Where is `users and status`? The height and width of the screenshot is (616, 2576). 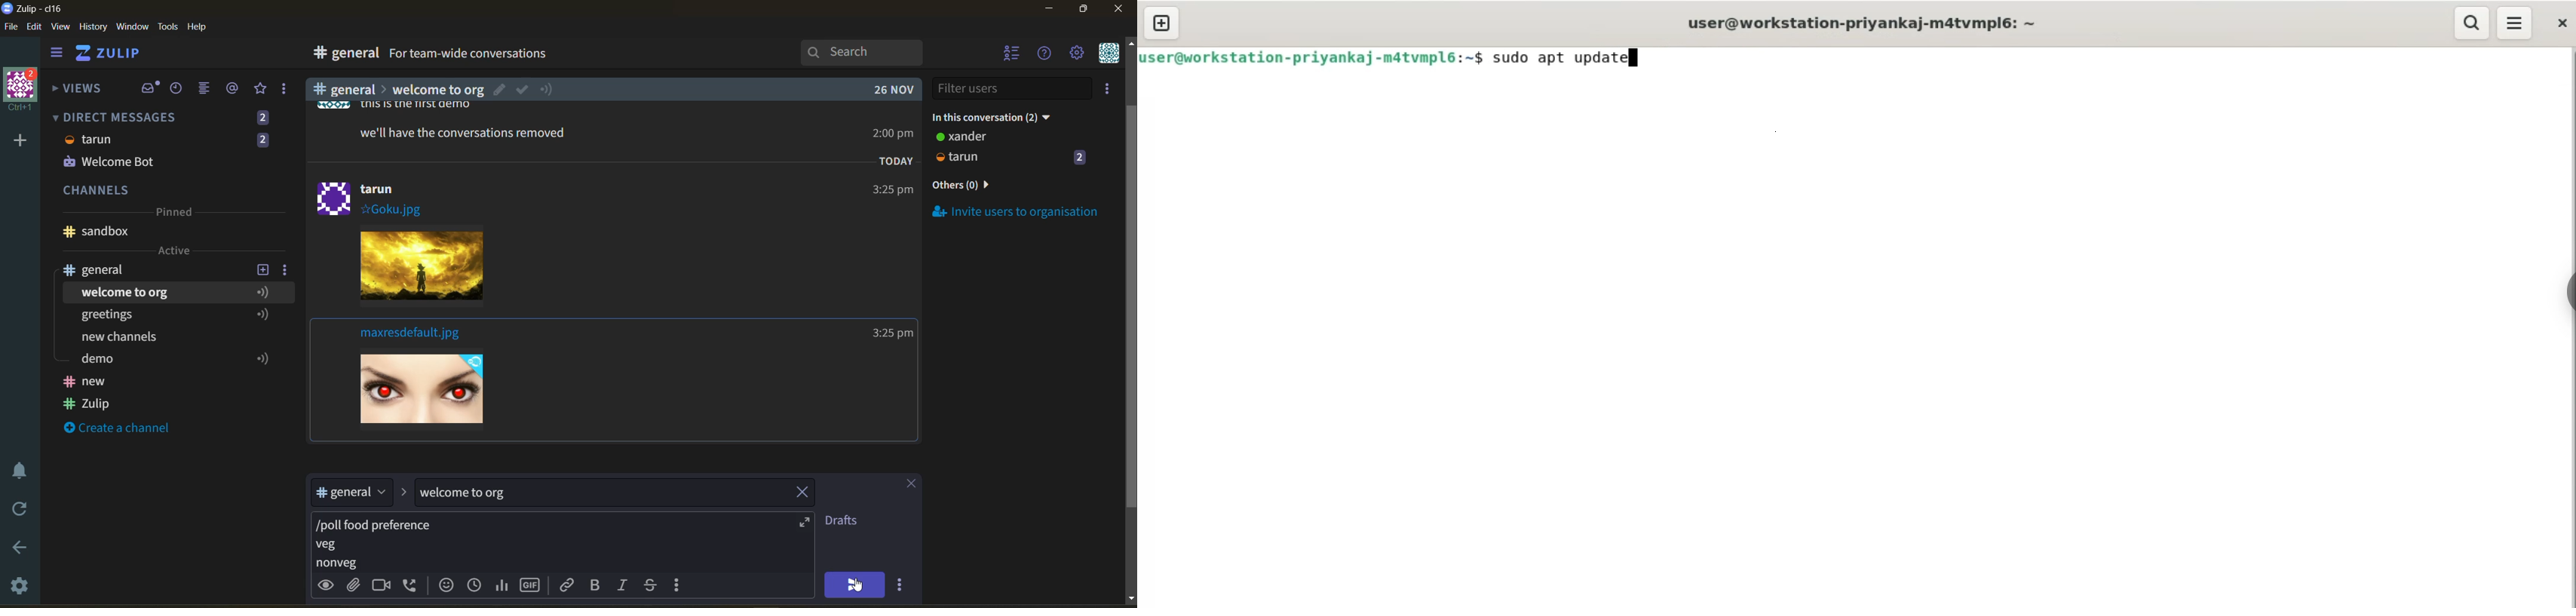
users and status is located at coordinates (1012, 149).